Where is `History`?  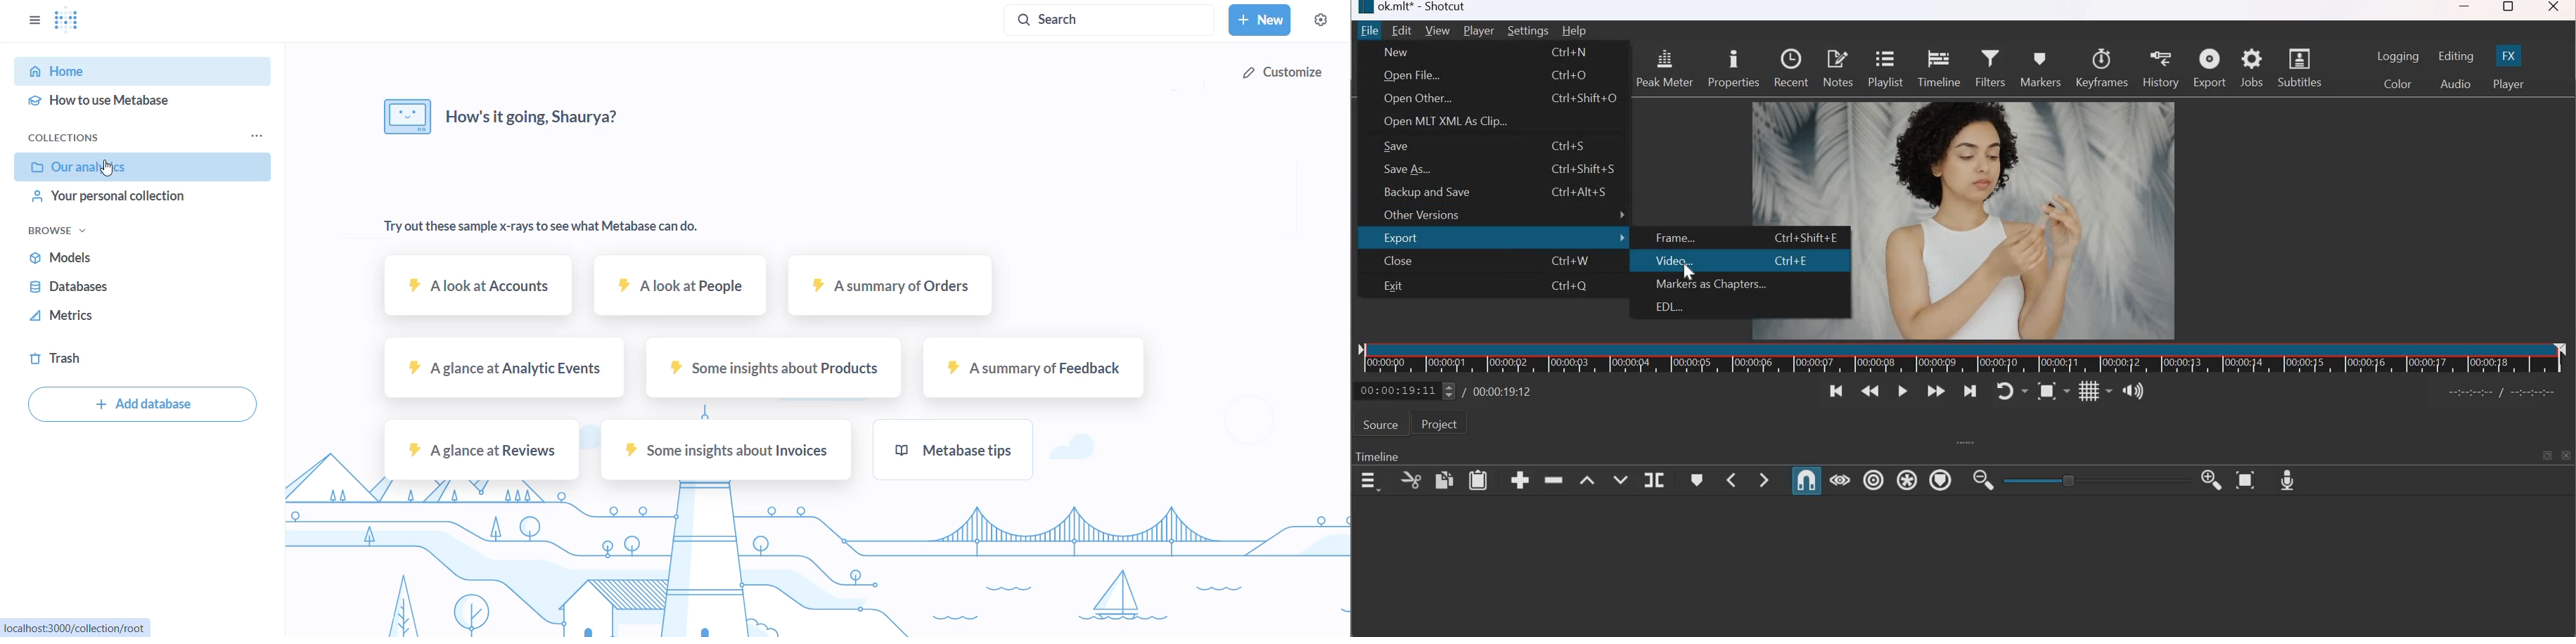 History is located at coordinates (2160, 68).